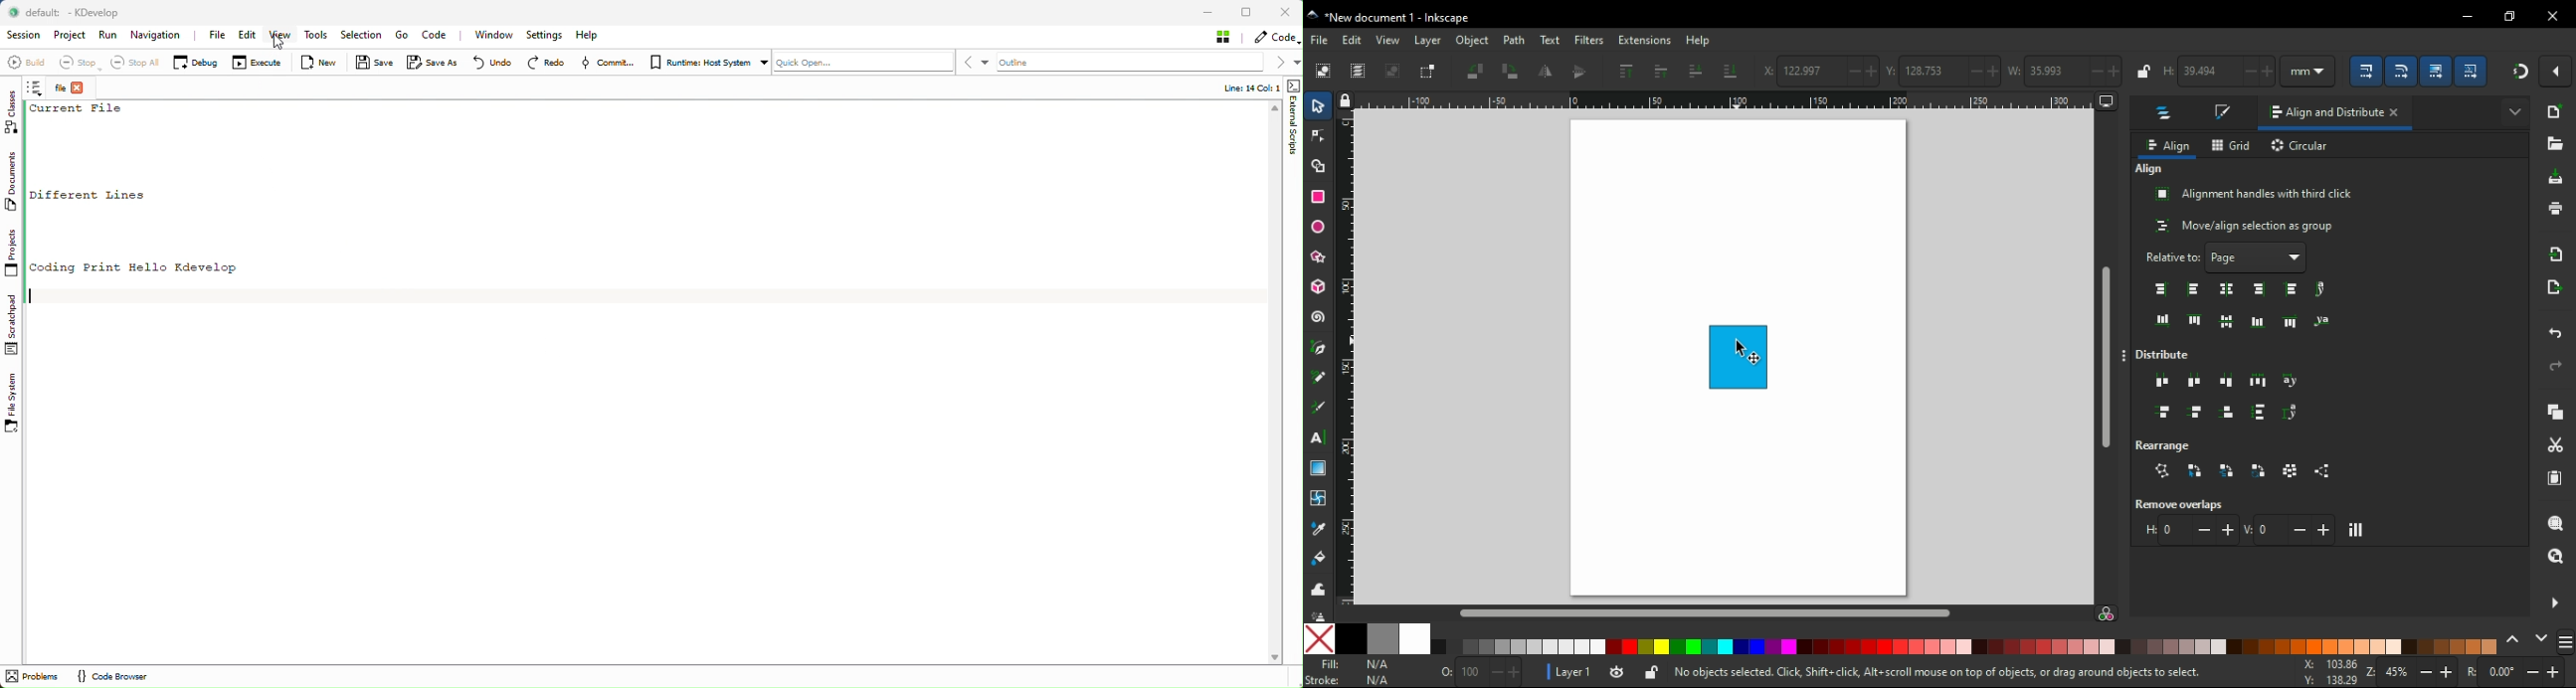 The height and width of the screenshot is (700, 2576). I want to click on flip vertical, so click(1581, 73).